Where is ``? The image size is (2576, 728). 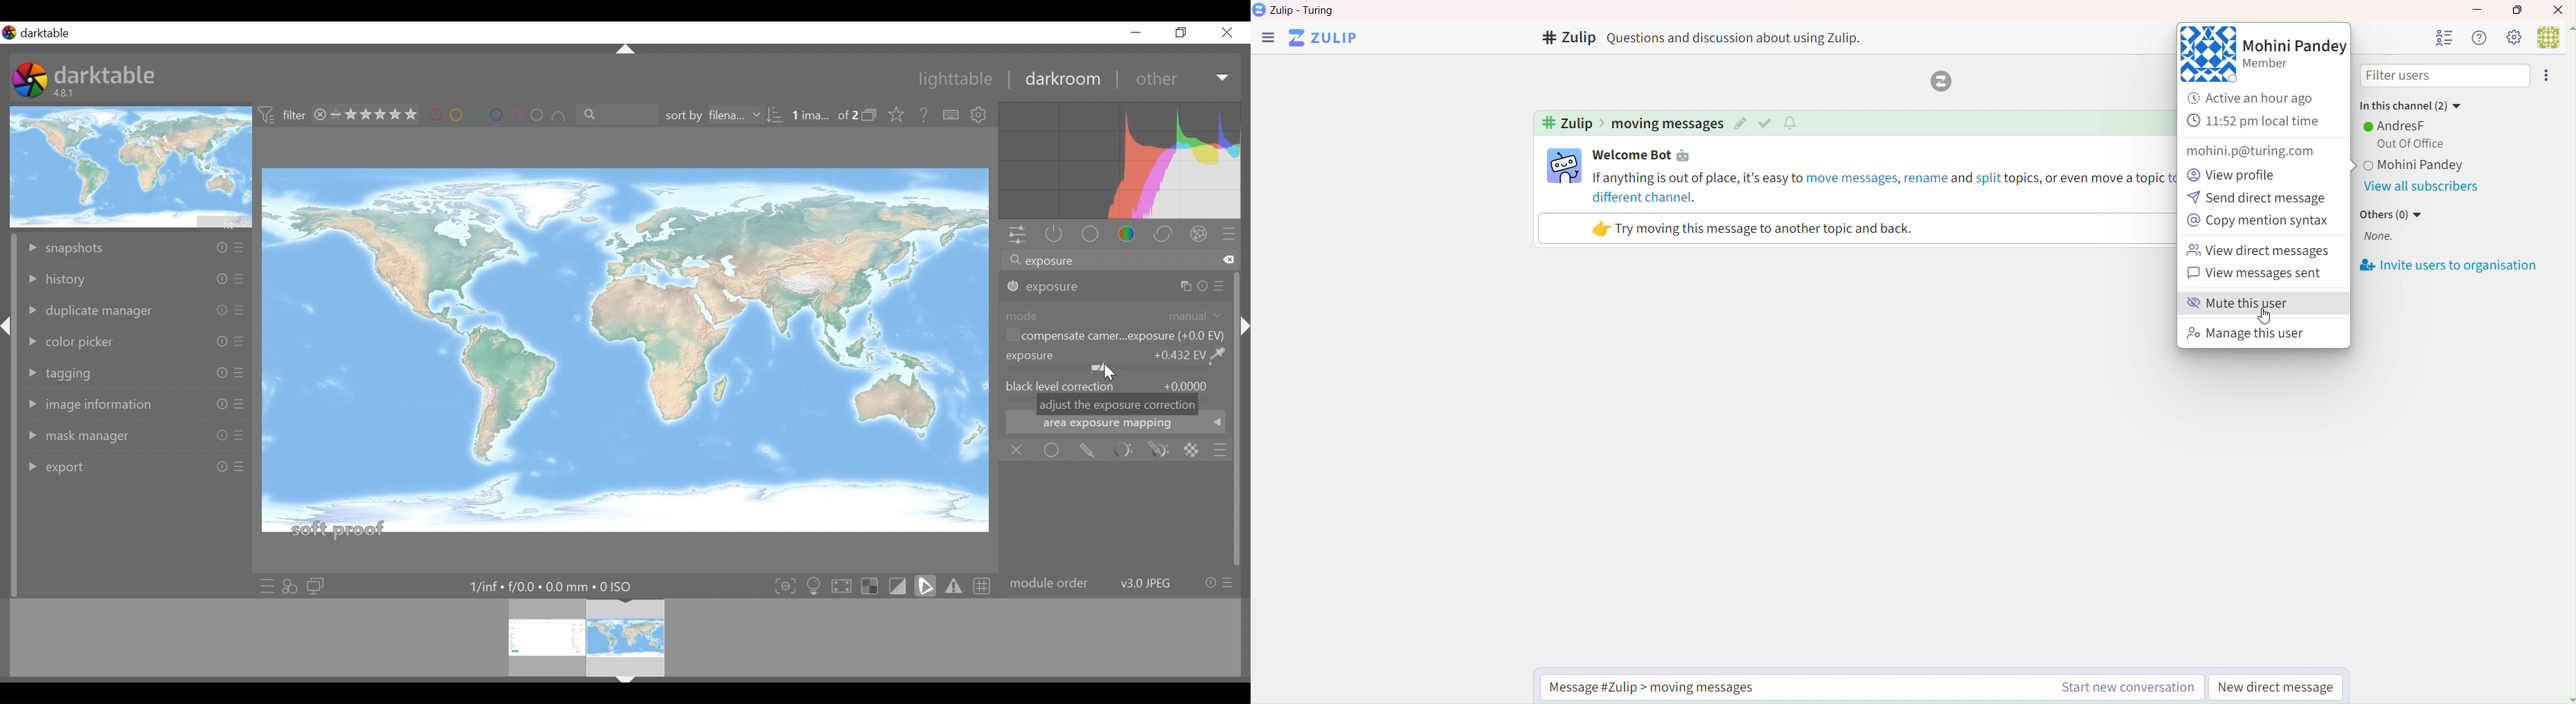  is located at coordinates (237, 281).